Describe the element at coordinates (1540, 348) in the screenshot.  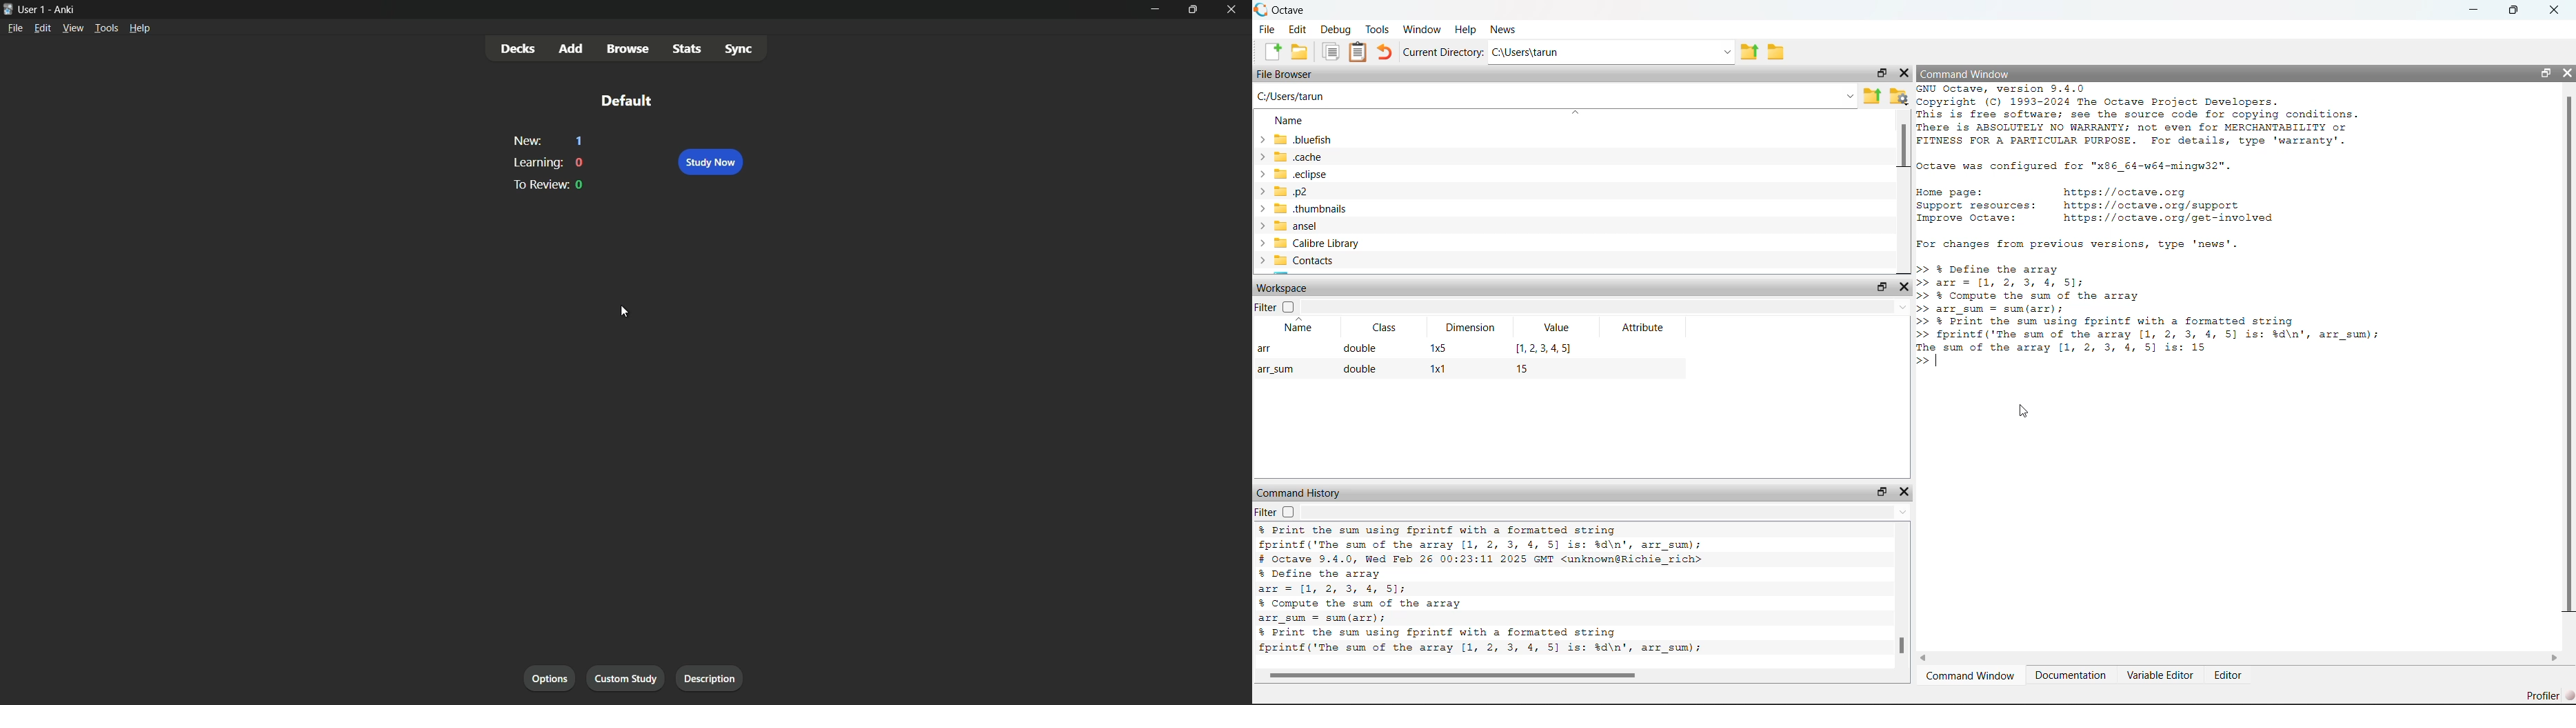
I see `1,23,4,5` at that location.